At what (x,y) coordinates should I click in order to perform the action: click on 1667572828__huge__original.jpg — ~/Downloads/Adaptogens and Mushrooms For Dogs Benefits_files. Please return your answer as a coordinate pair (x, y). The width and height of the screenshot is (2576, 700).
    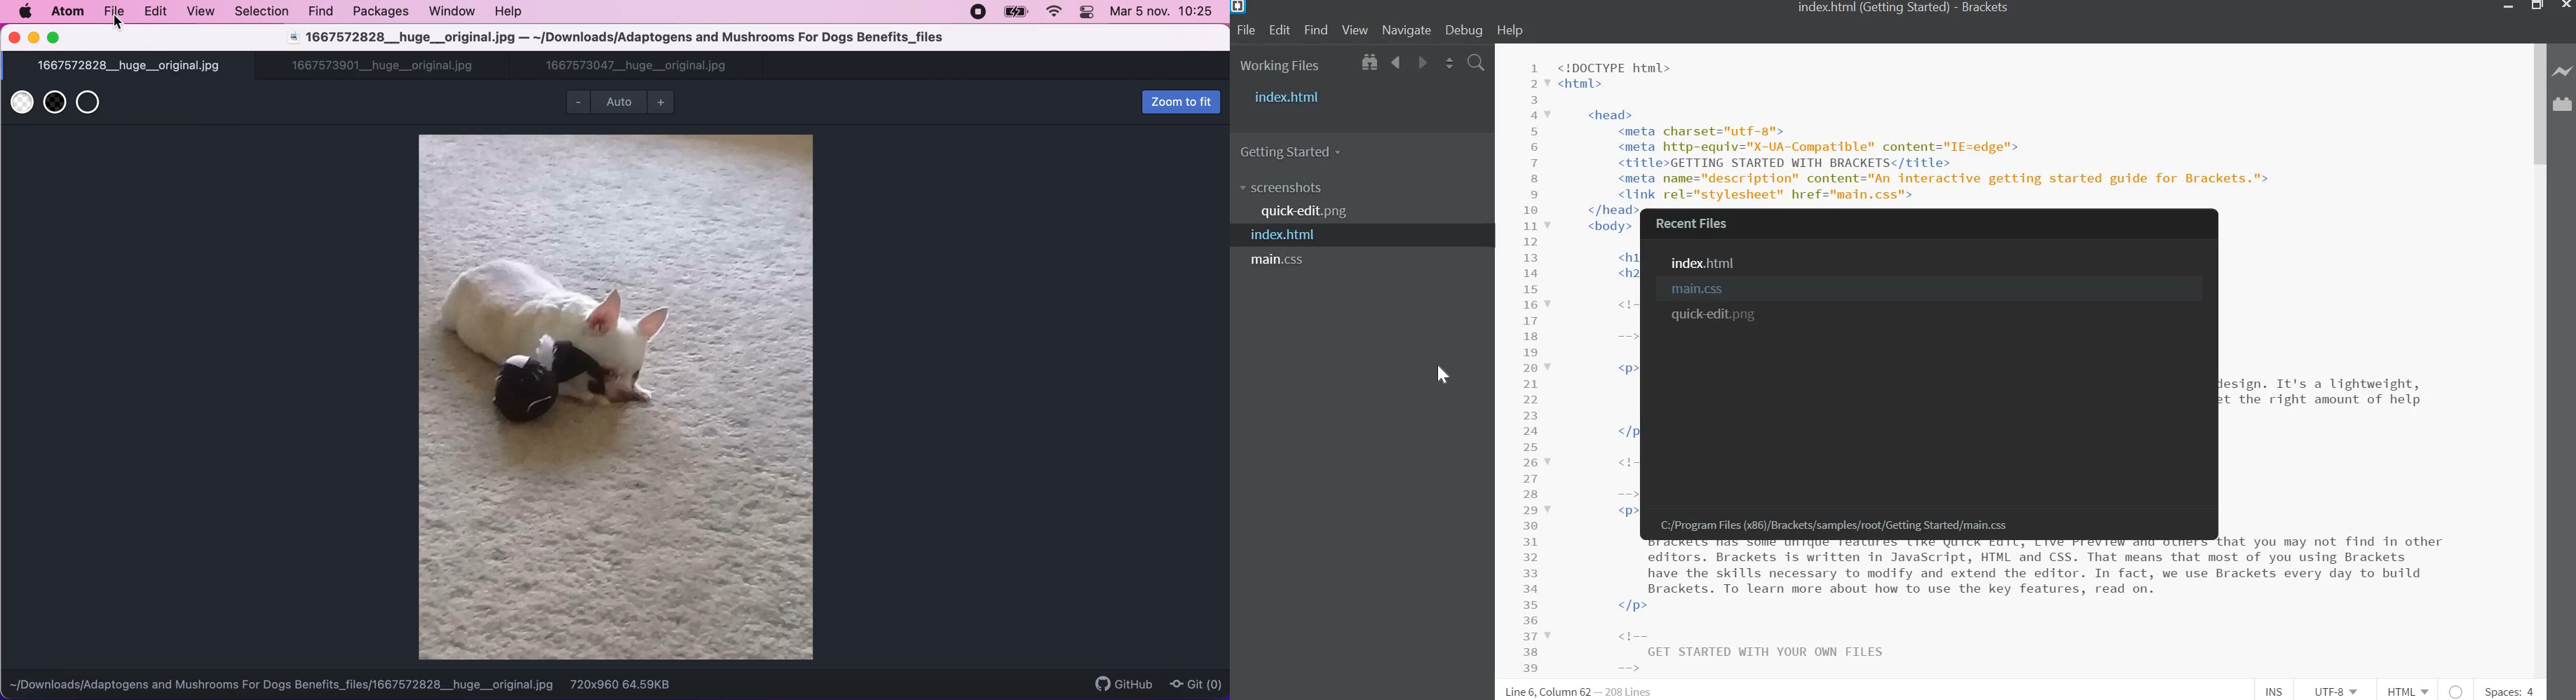
    Looking at the image, I should click on (618, 39).